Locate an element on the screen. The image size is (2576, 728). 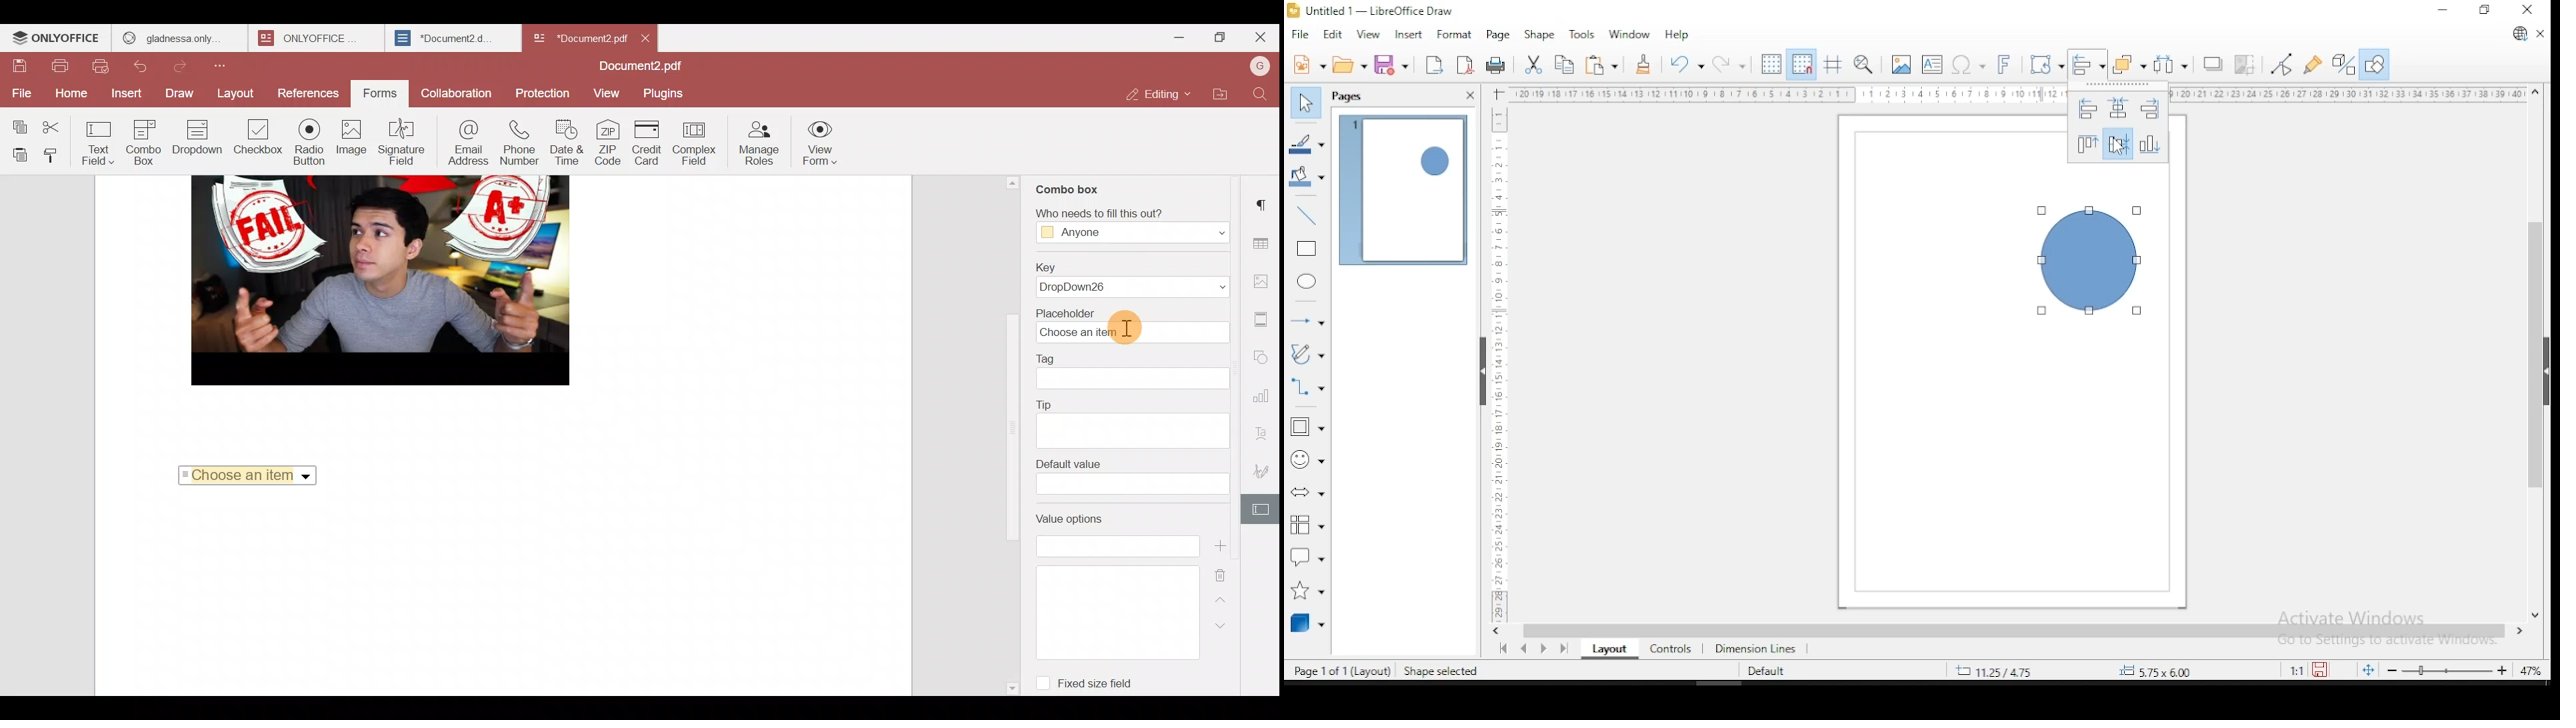
open is located at coordinates (1350, 64).